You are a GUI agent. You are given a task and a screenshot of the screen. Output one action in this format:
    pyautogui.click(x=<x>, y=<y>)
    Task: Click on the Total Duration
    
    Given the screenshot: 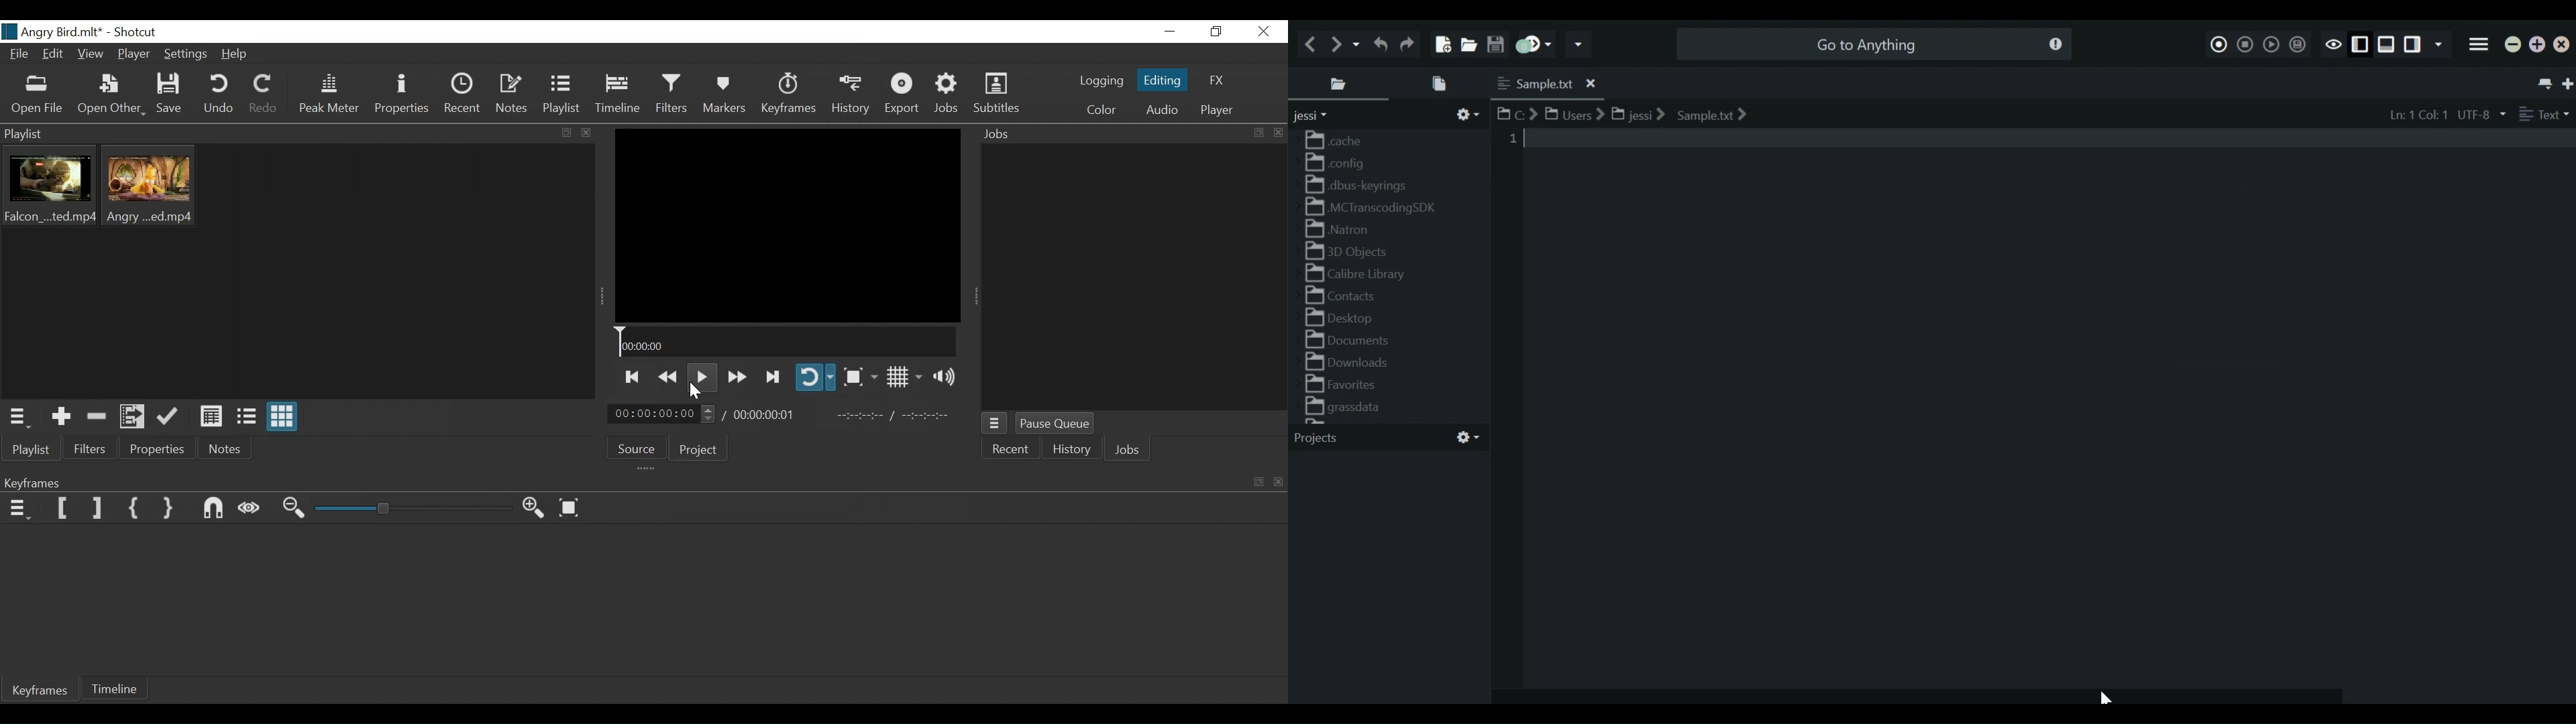 What is the action you would take?
    pyautogui.click(x=764, y=414)
    